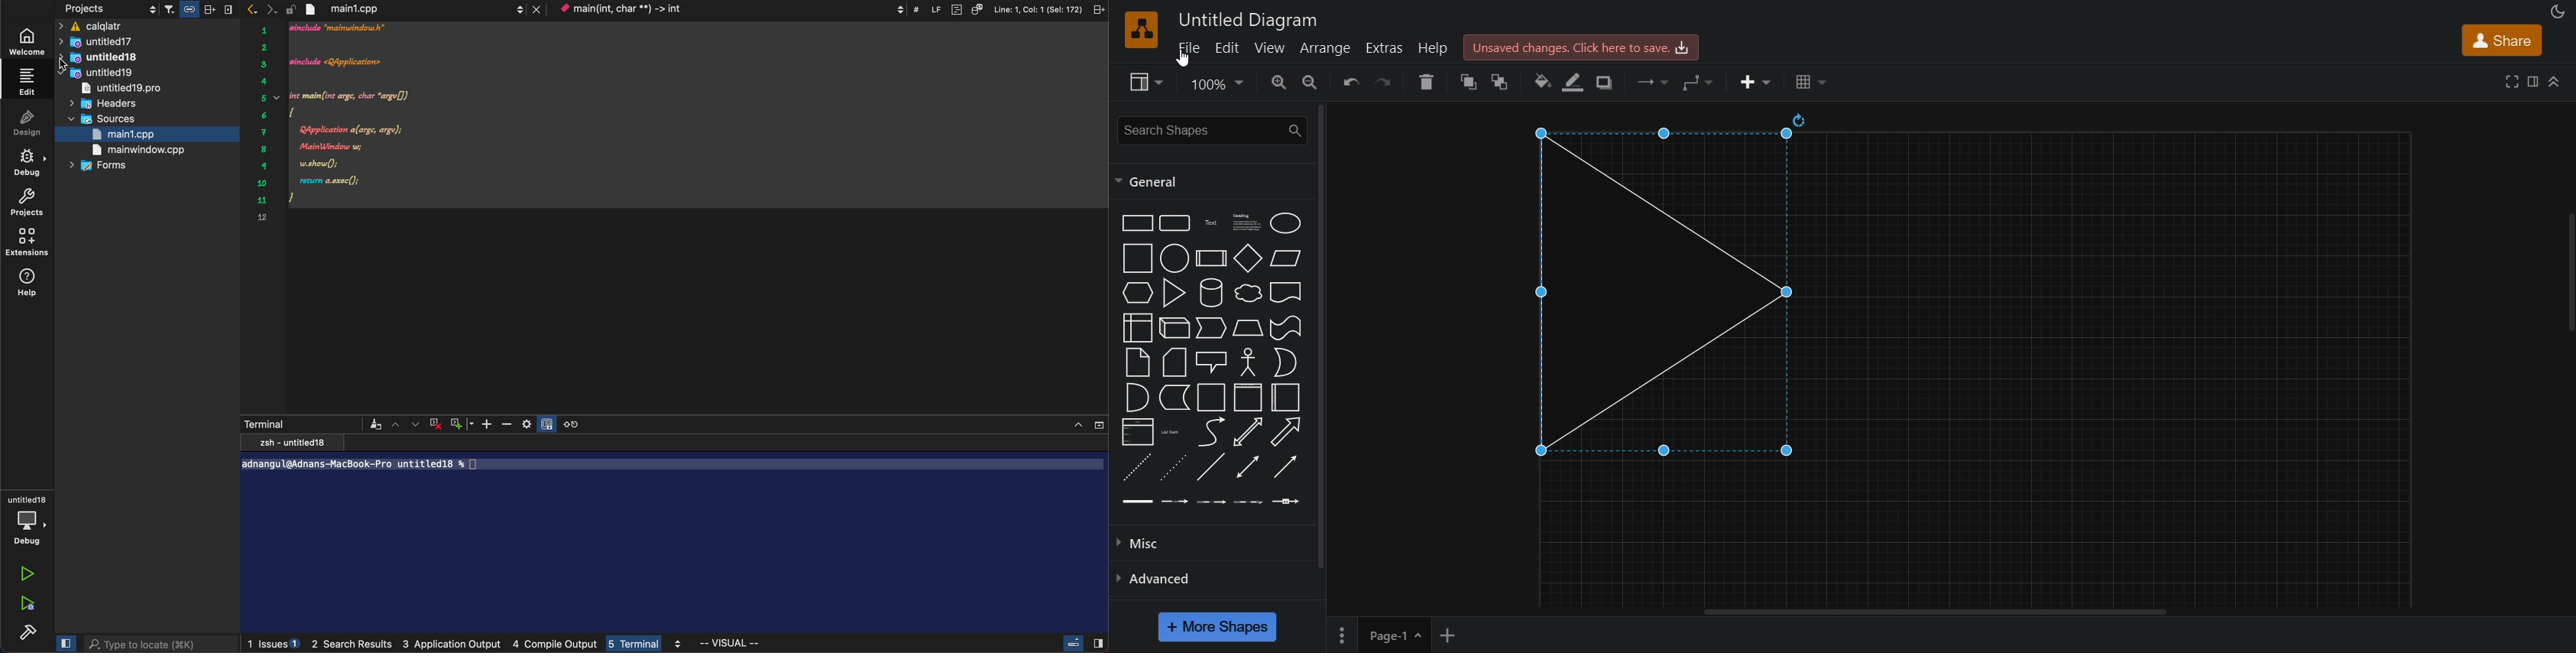 This screenshot has width=2576, height=672. I want to click on insert, so click(1754, 83).